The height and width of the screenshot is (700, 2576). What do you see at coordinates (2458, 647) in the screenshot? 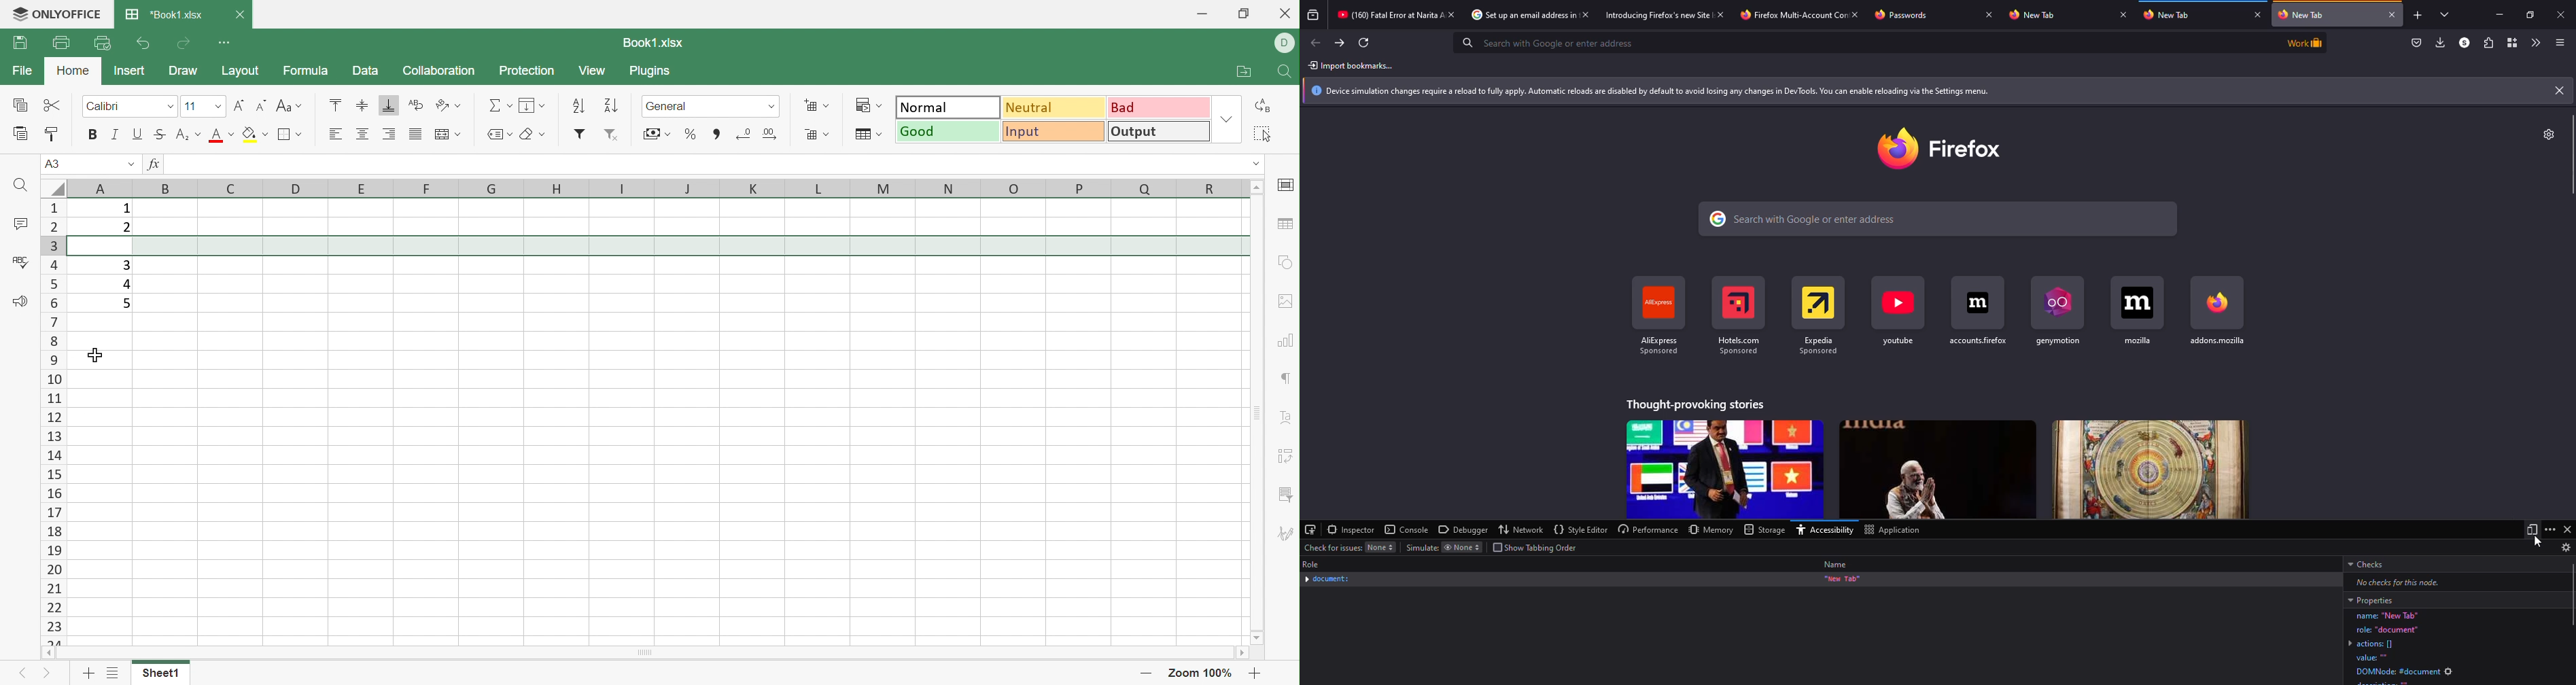
I see `code` at bounding box center [2458, 647].